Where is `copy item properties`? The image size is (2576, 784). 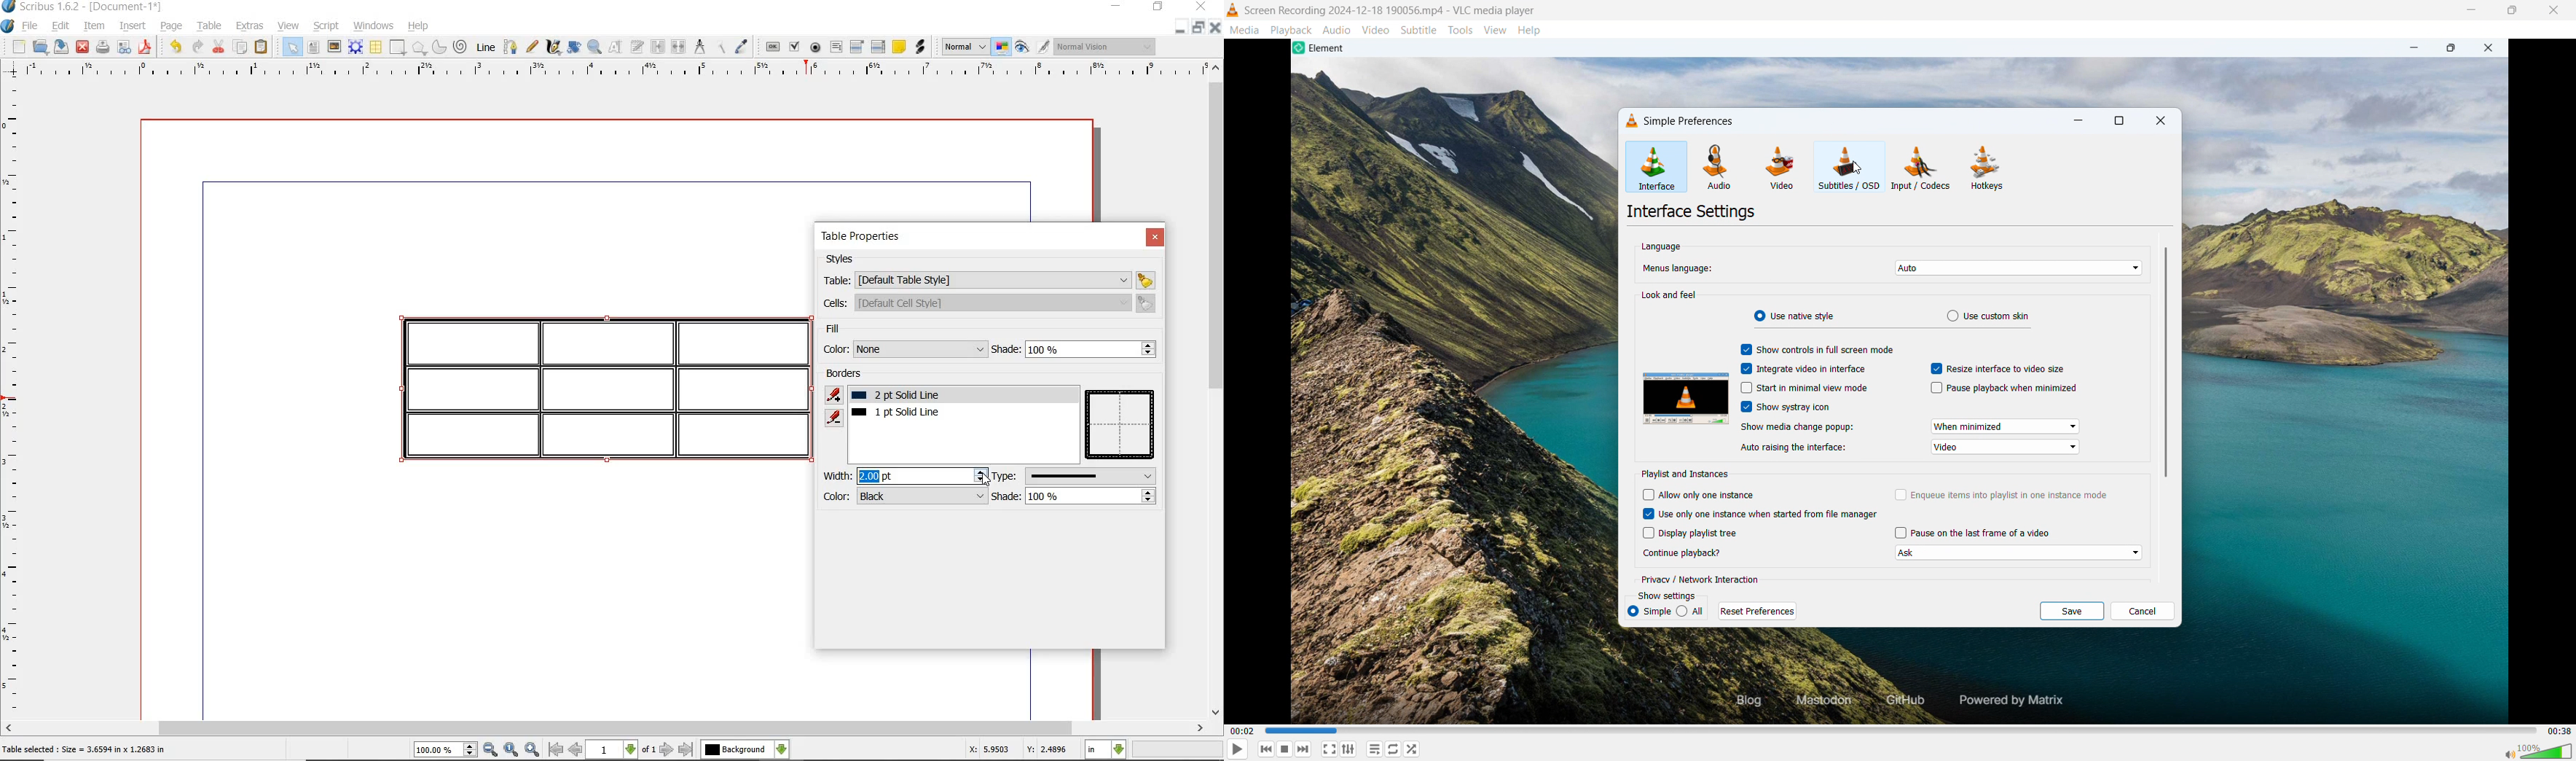
copy item properties is located at coordinates (724, 47).